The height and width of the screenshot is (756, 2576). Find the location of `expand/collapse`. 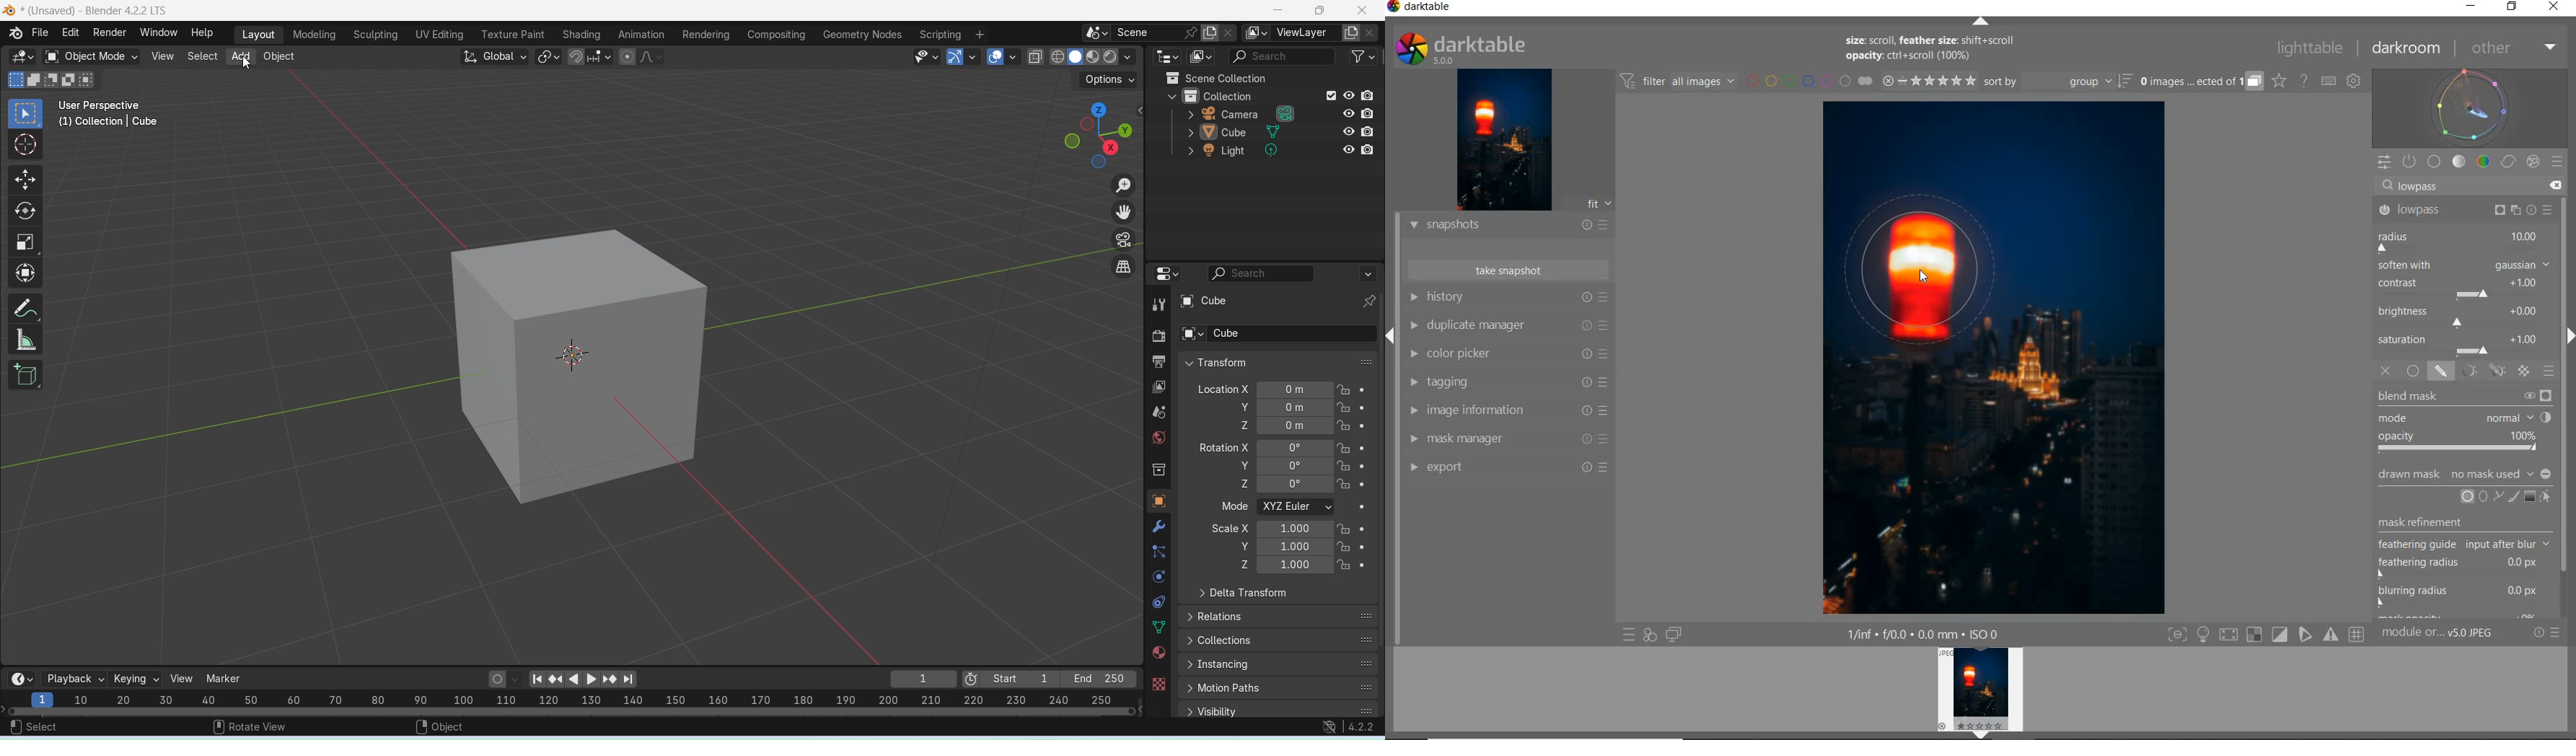

expand/collapse is located at coordinates (2568, 340).